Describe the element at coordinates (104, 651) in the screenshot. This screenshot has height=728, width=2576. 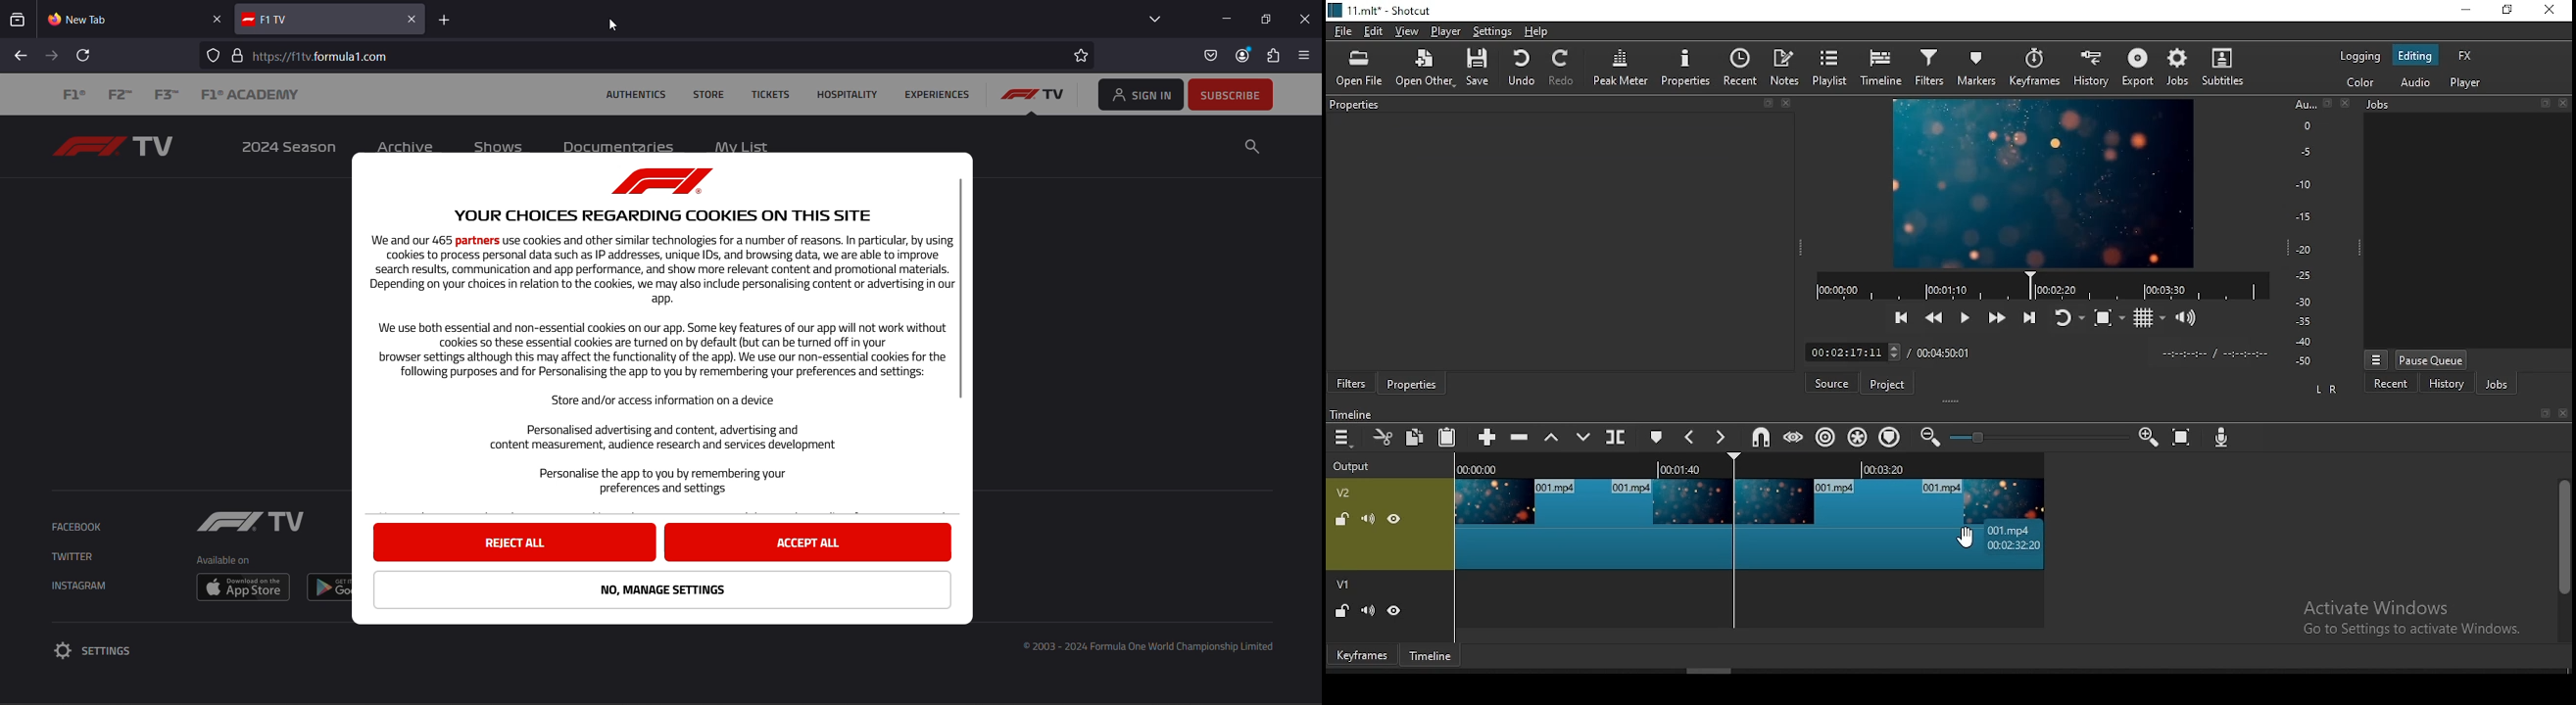
I see `settings` at that location.